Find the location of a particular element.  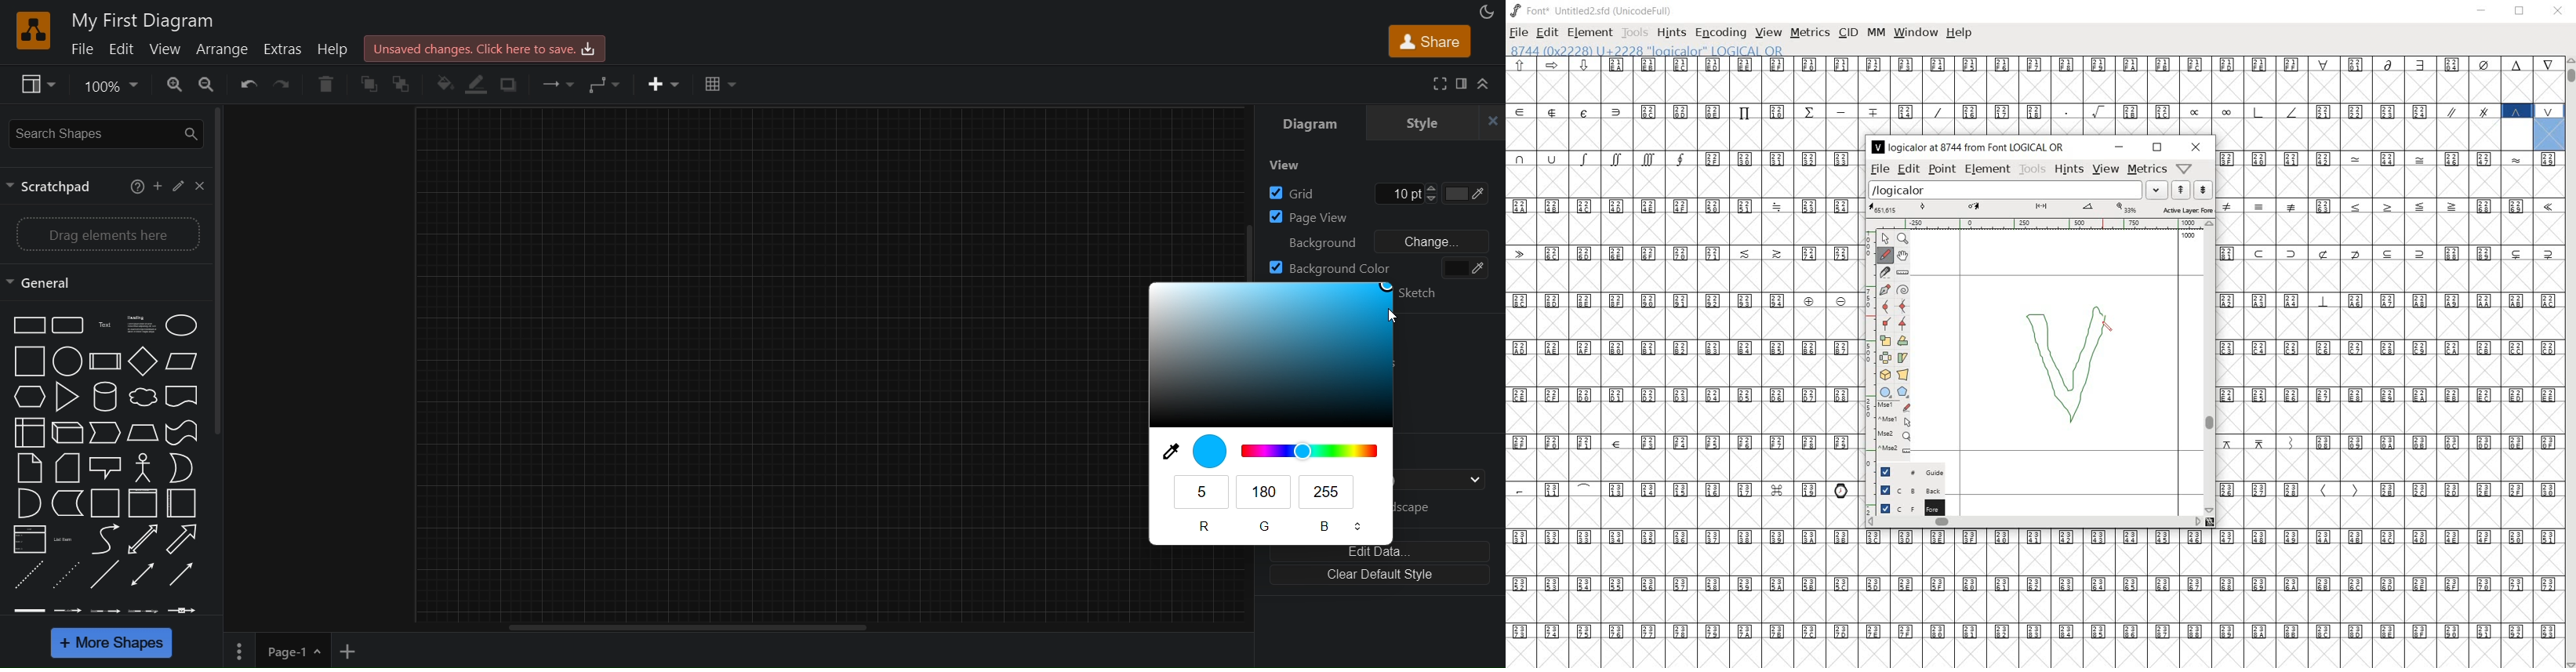

shadow is located at coordinates (514, 86).